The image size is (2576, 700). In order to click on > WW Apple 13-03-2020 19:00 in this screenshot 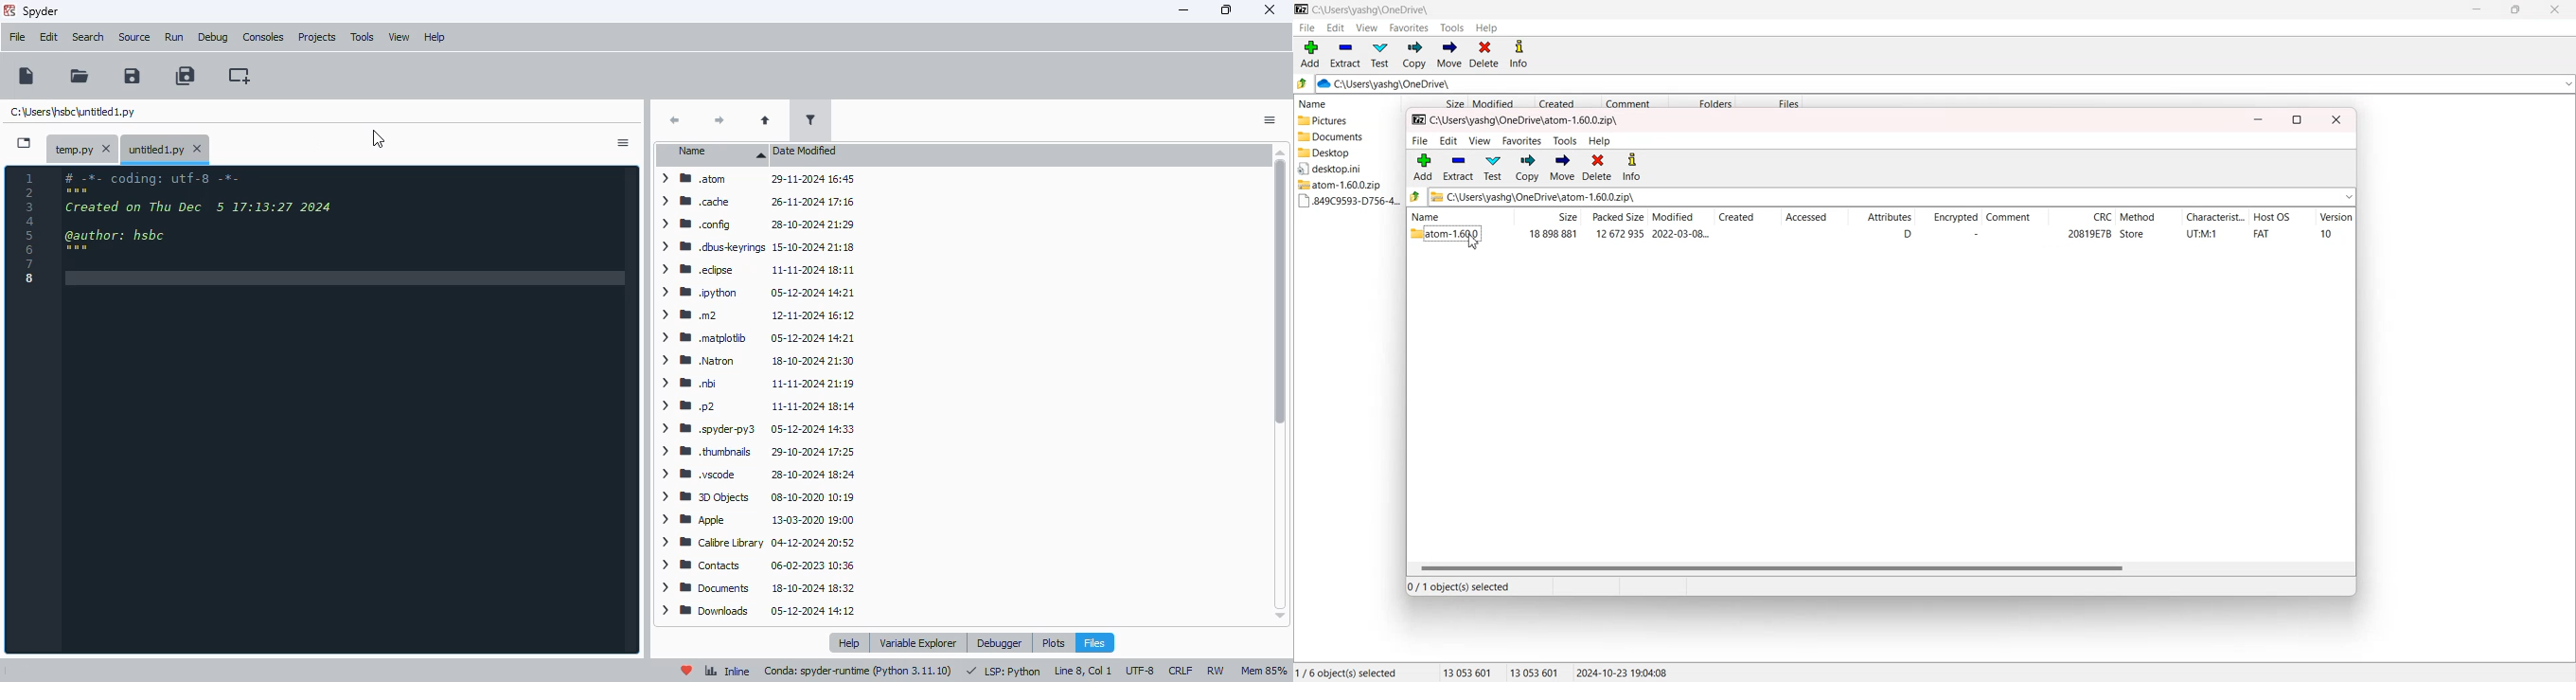, I will do `click(755, 520)`.